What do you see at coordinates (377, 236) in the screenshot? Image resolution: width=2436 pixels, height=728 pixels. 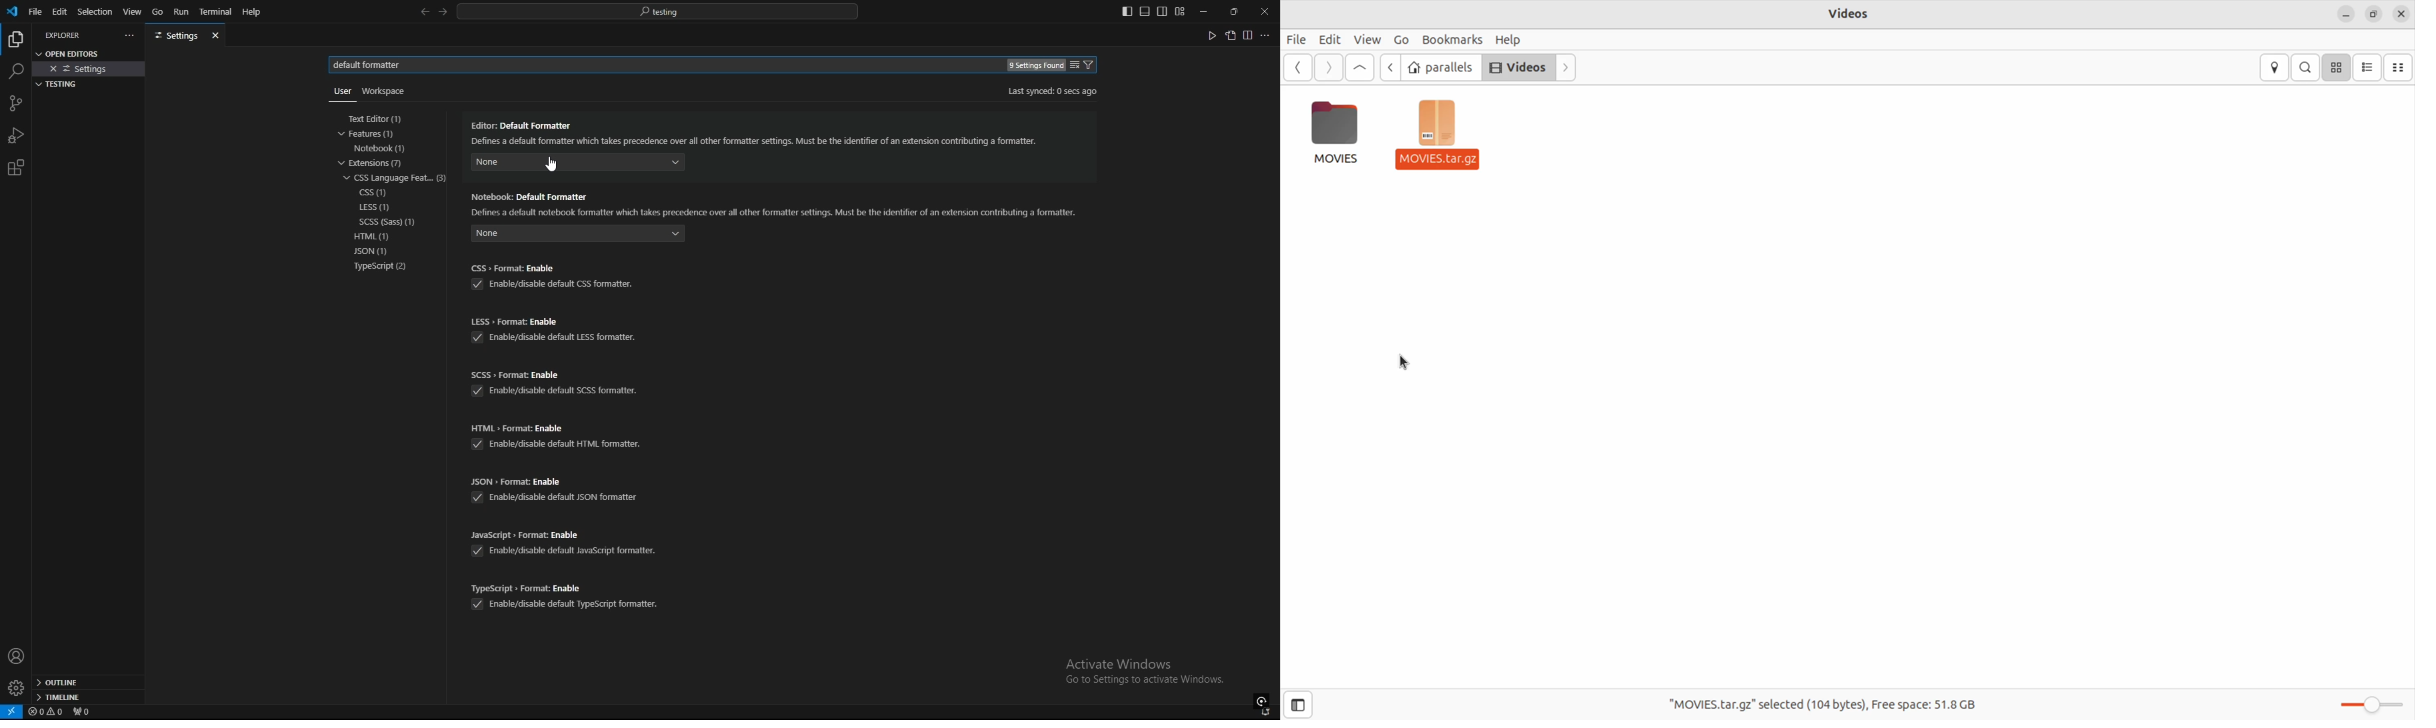 I see `html` at bounding box center [377, 236].